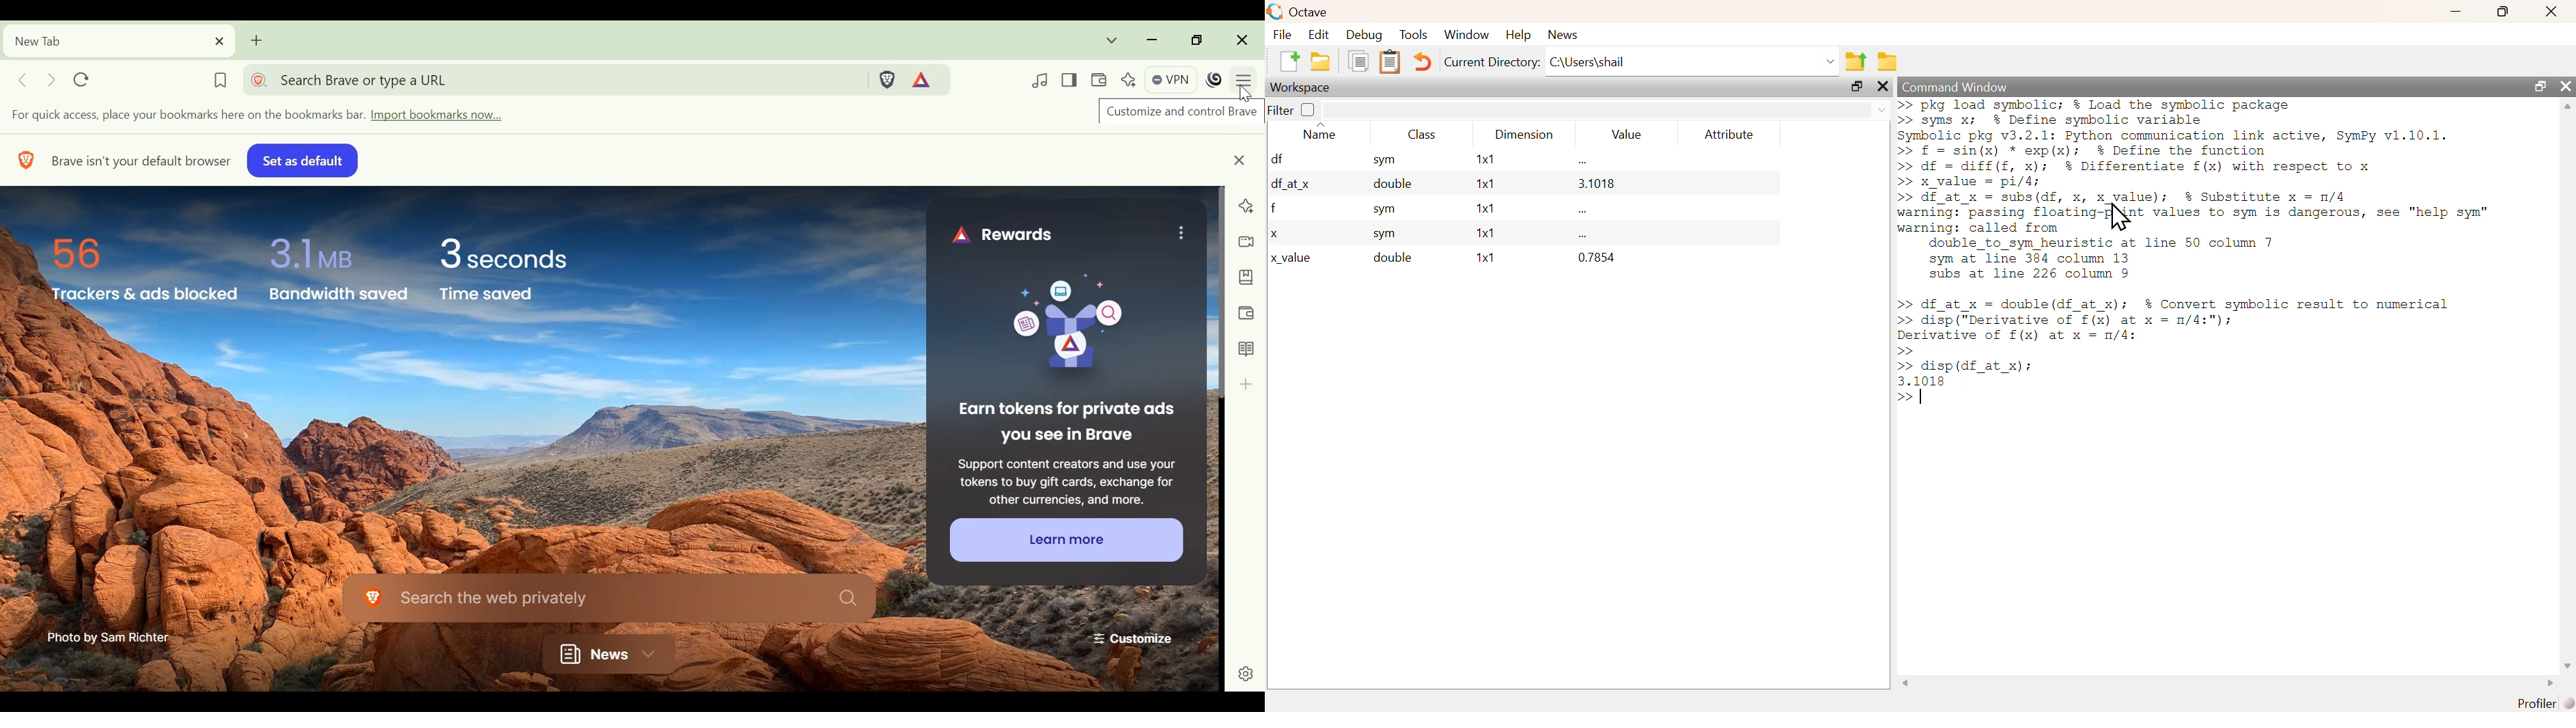 The height and width of the screenshot is (728, 2576). What do you see at coordinates (1274, 209) in the screenshot?
I see `f` at bounding box center [1274, 209].